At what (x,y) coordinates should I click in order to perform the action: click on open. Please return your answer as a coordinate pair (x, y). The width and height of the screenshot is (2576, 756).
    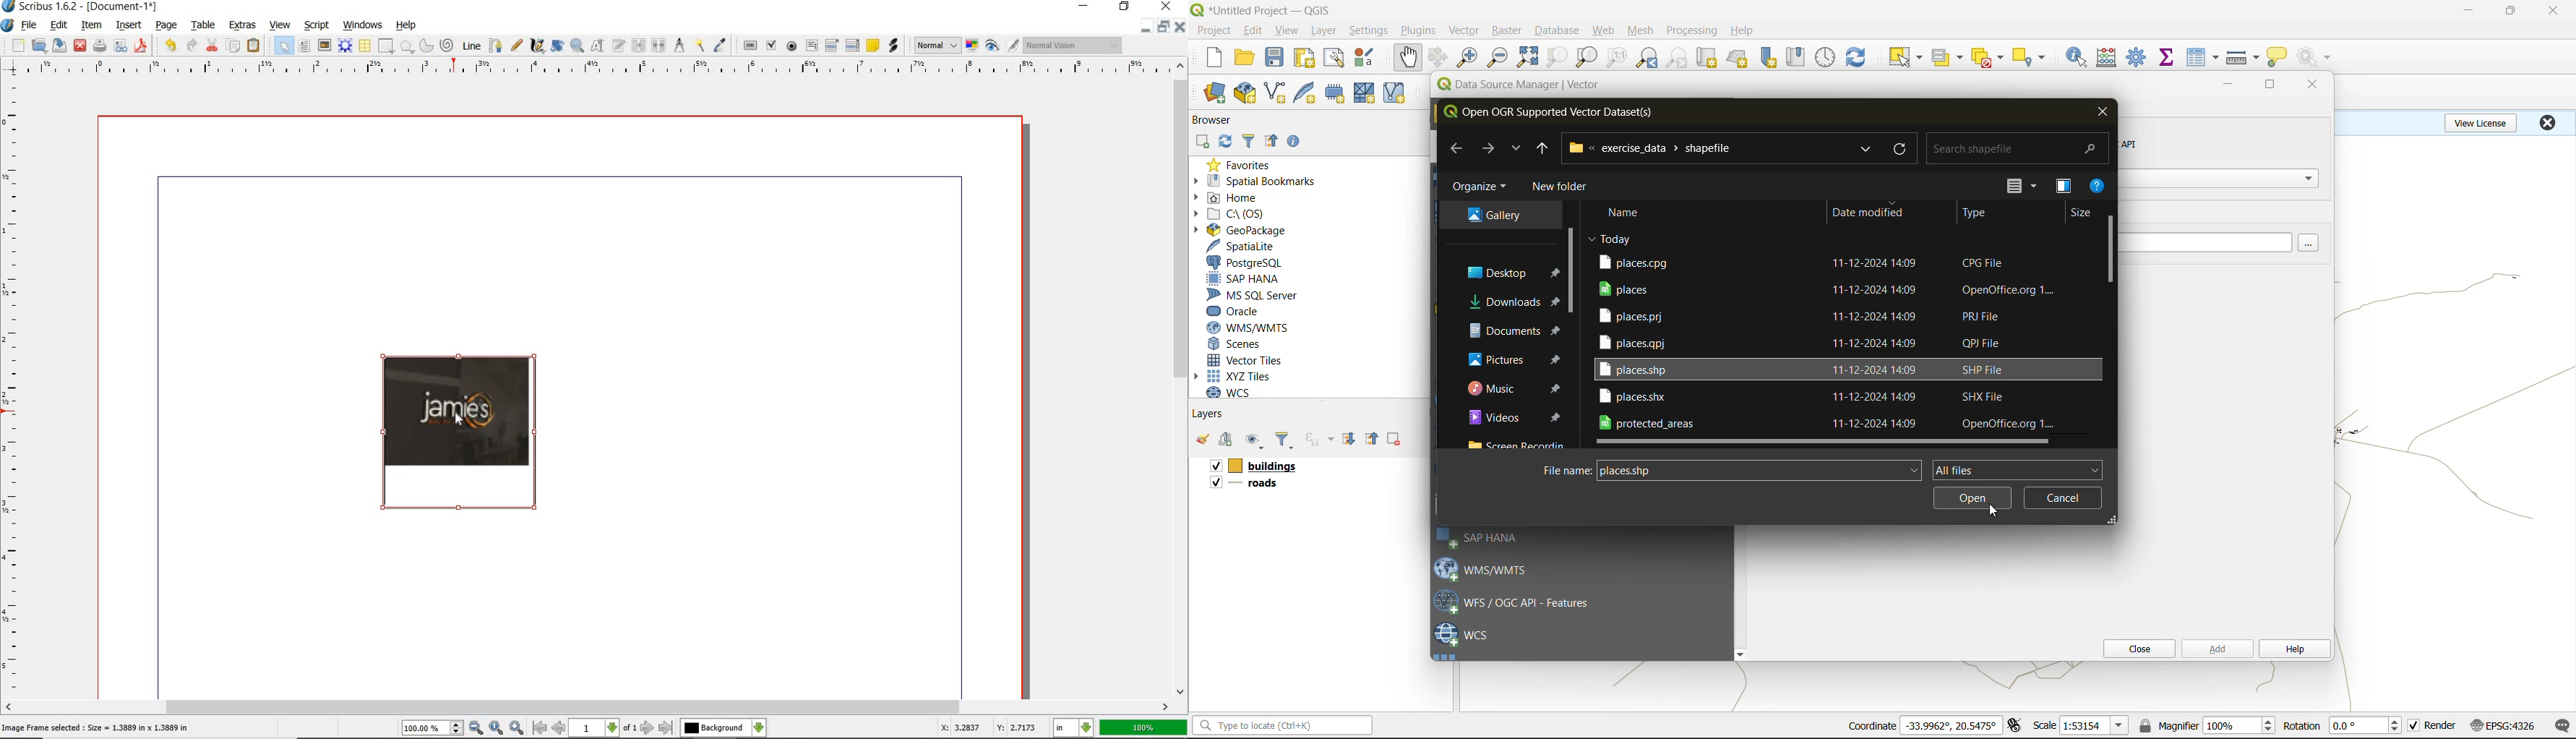
    Looking at the image, I should click on (1973, 500).